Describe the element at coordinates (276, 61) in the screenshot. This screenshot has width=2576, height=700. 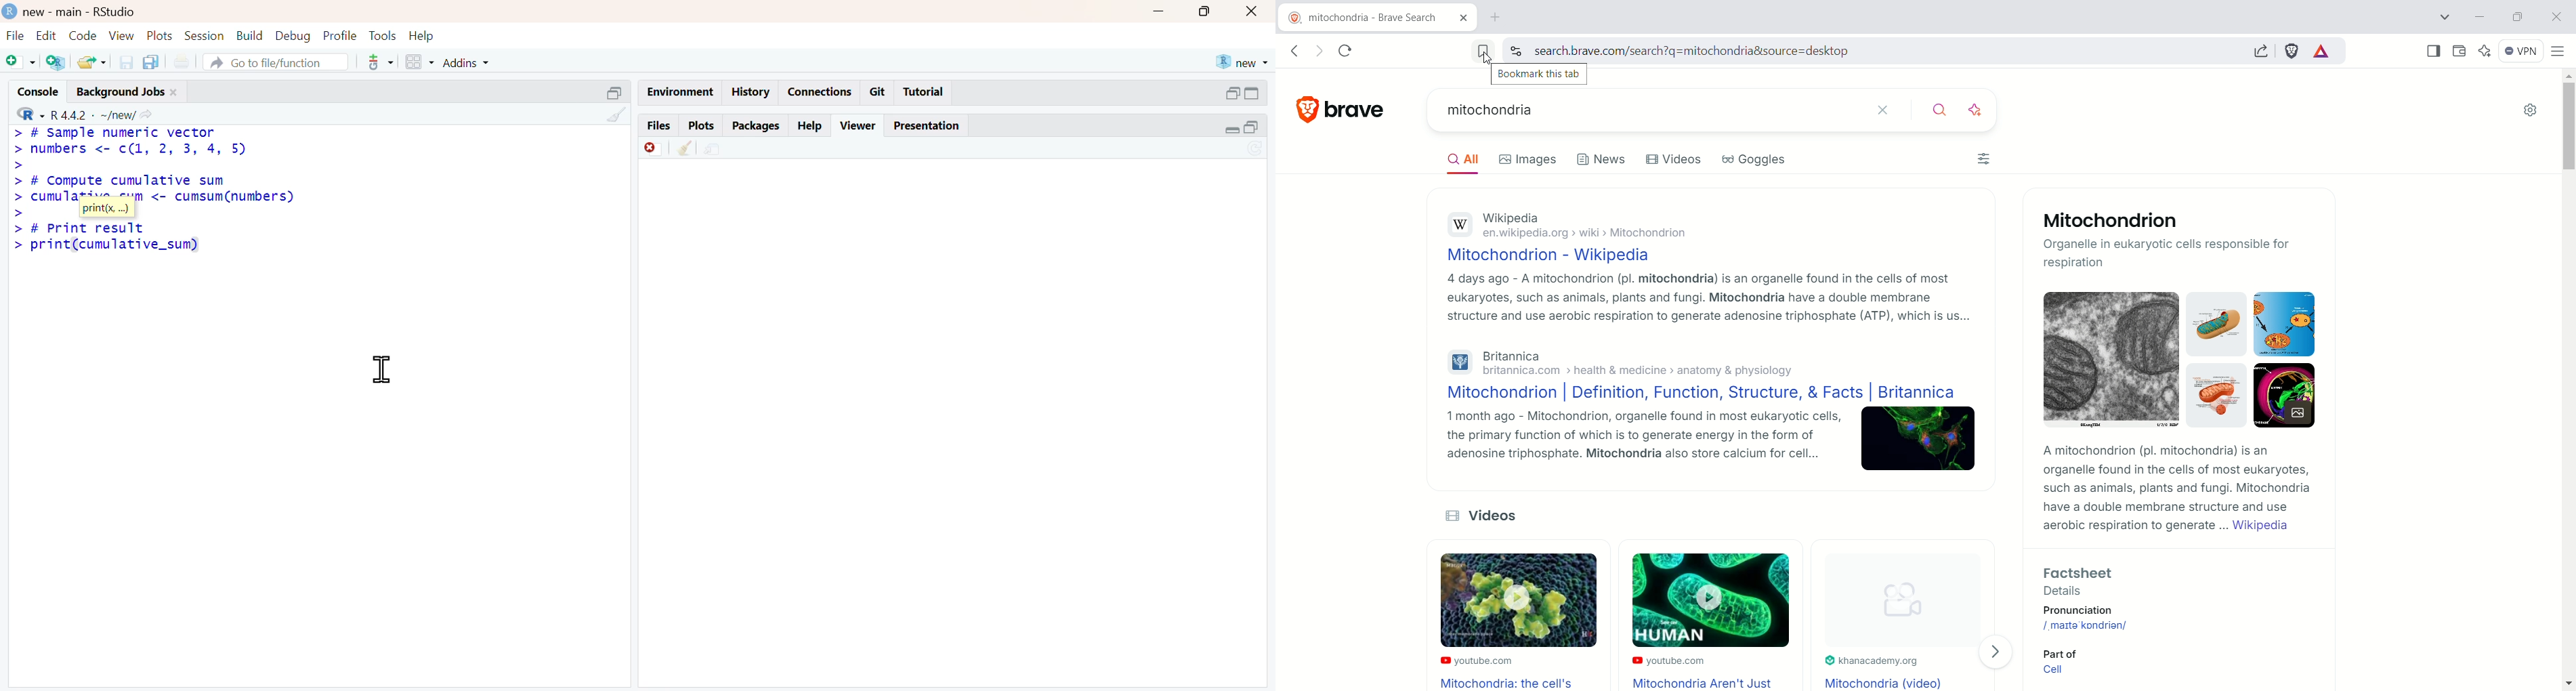
I see `go to file/function` at that location.